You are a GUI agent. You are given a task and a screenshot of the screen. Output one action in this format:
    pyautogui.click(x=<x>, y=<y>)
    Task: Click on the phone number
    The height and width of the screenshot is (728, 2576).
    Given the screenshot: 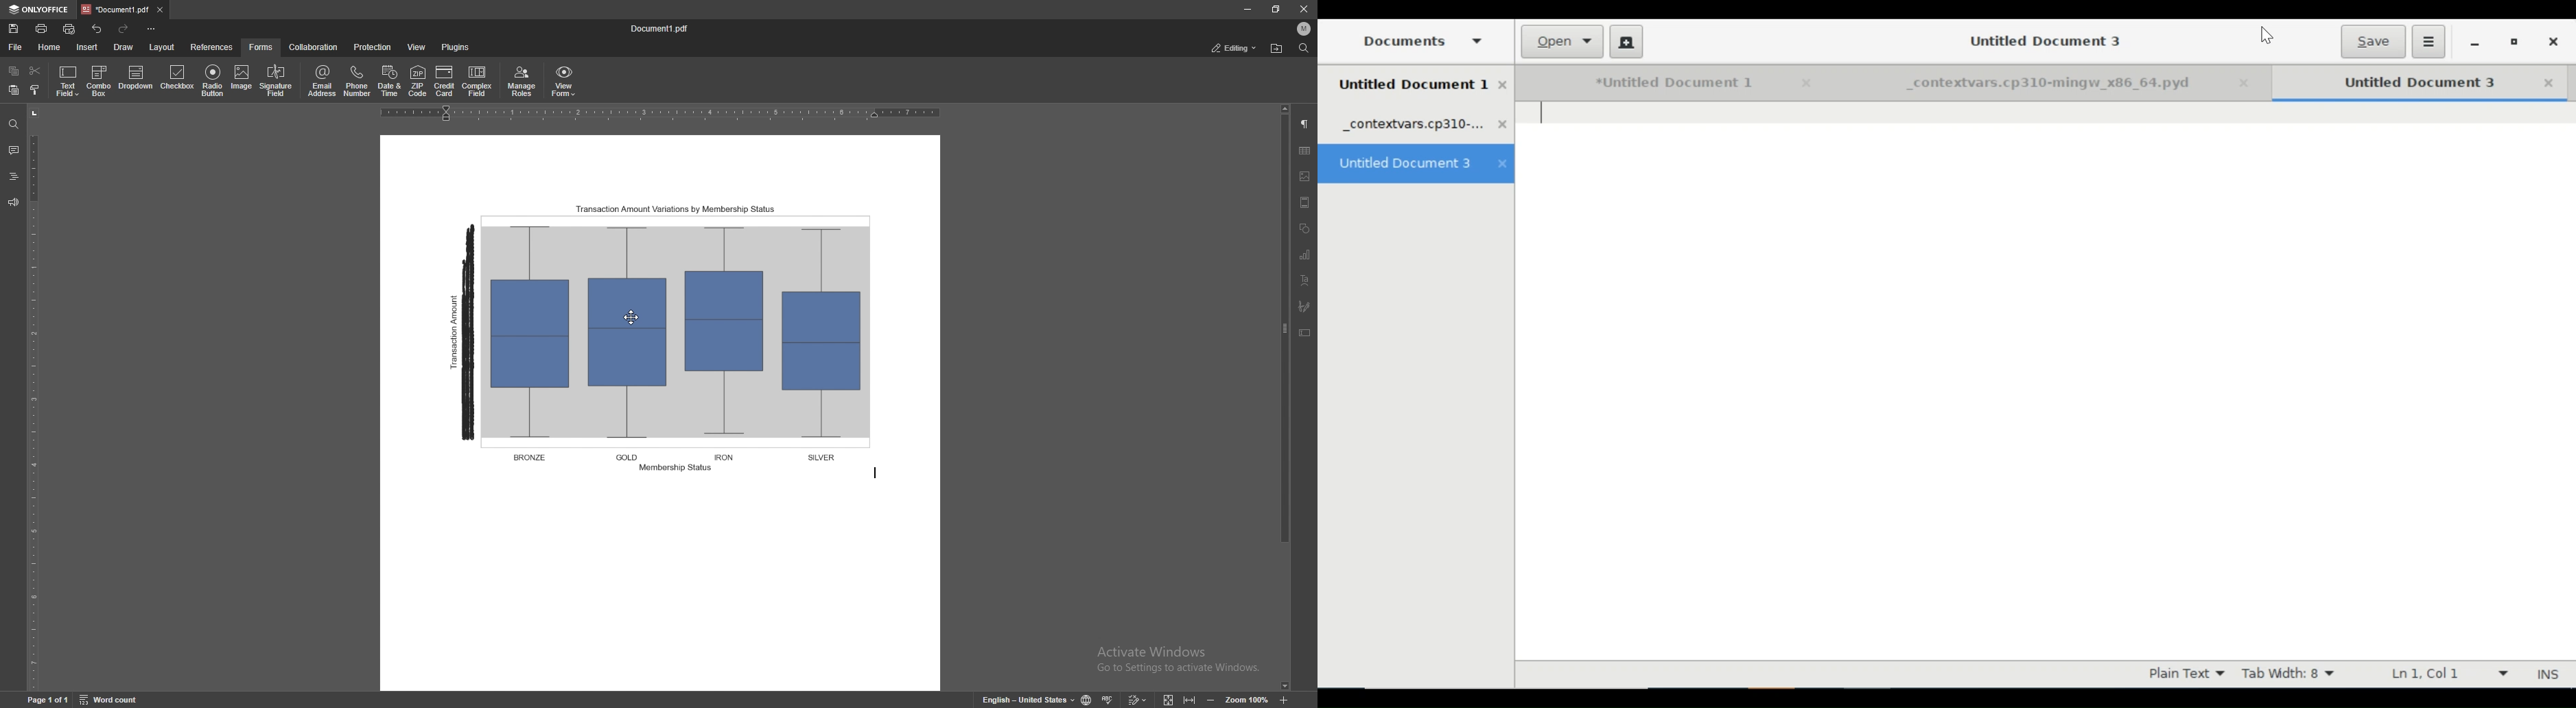 What is the action you would take?
    pyautogui.click(x=358, y=80)
    